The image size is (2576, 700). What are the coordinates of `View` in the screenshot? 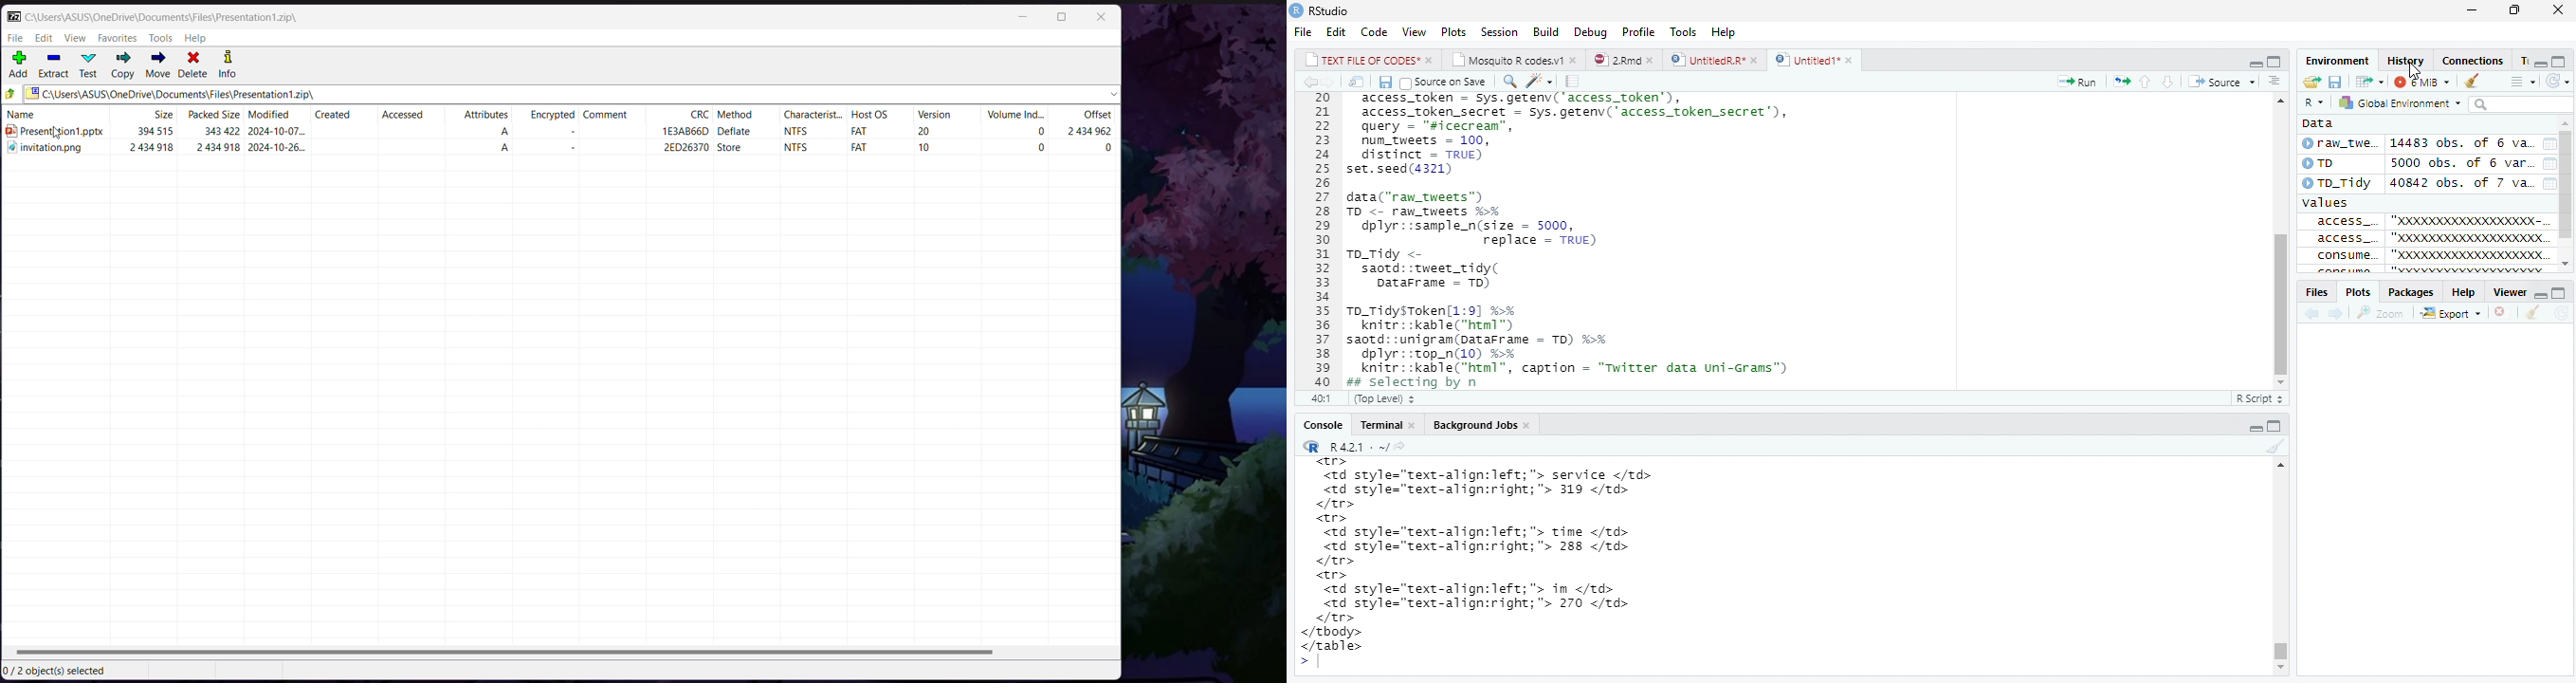 It's located at (77, 38).